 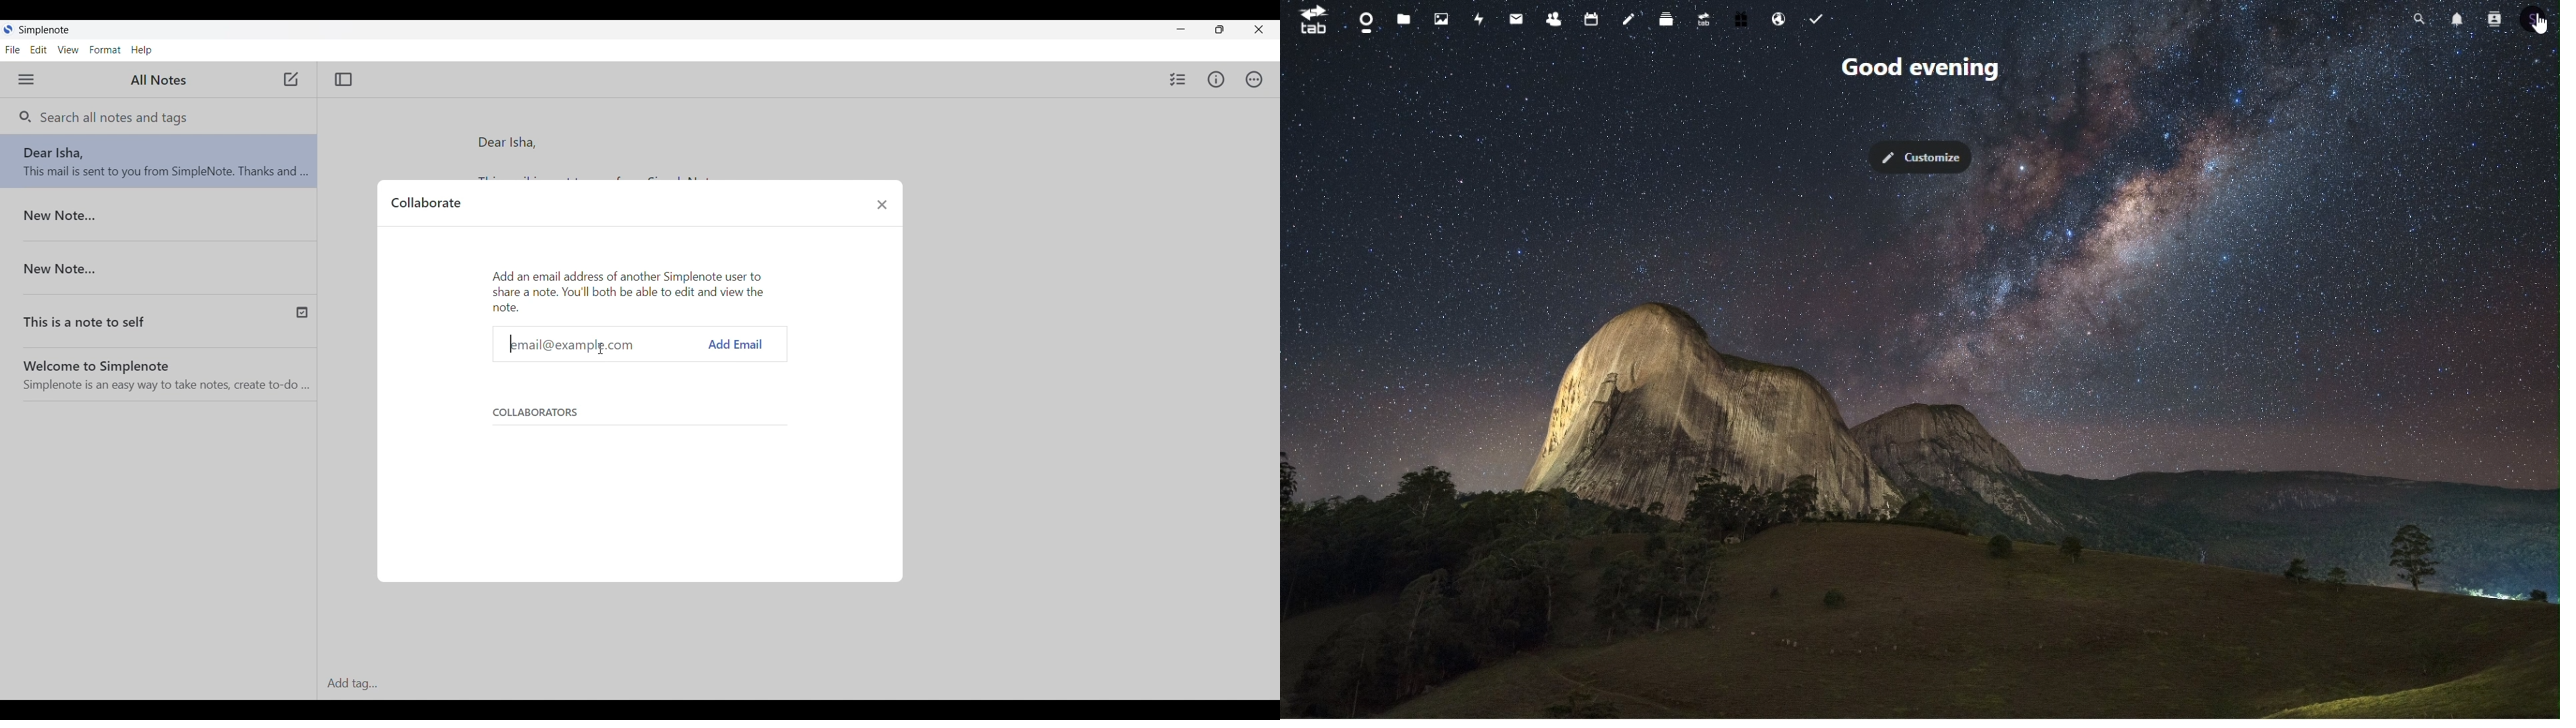 What do you see at coordinates (51, 29) in the screenshot?
I see `Simplenote ` at bounding box center [51, 29].